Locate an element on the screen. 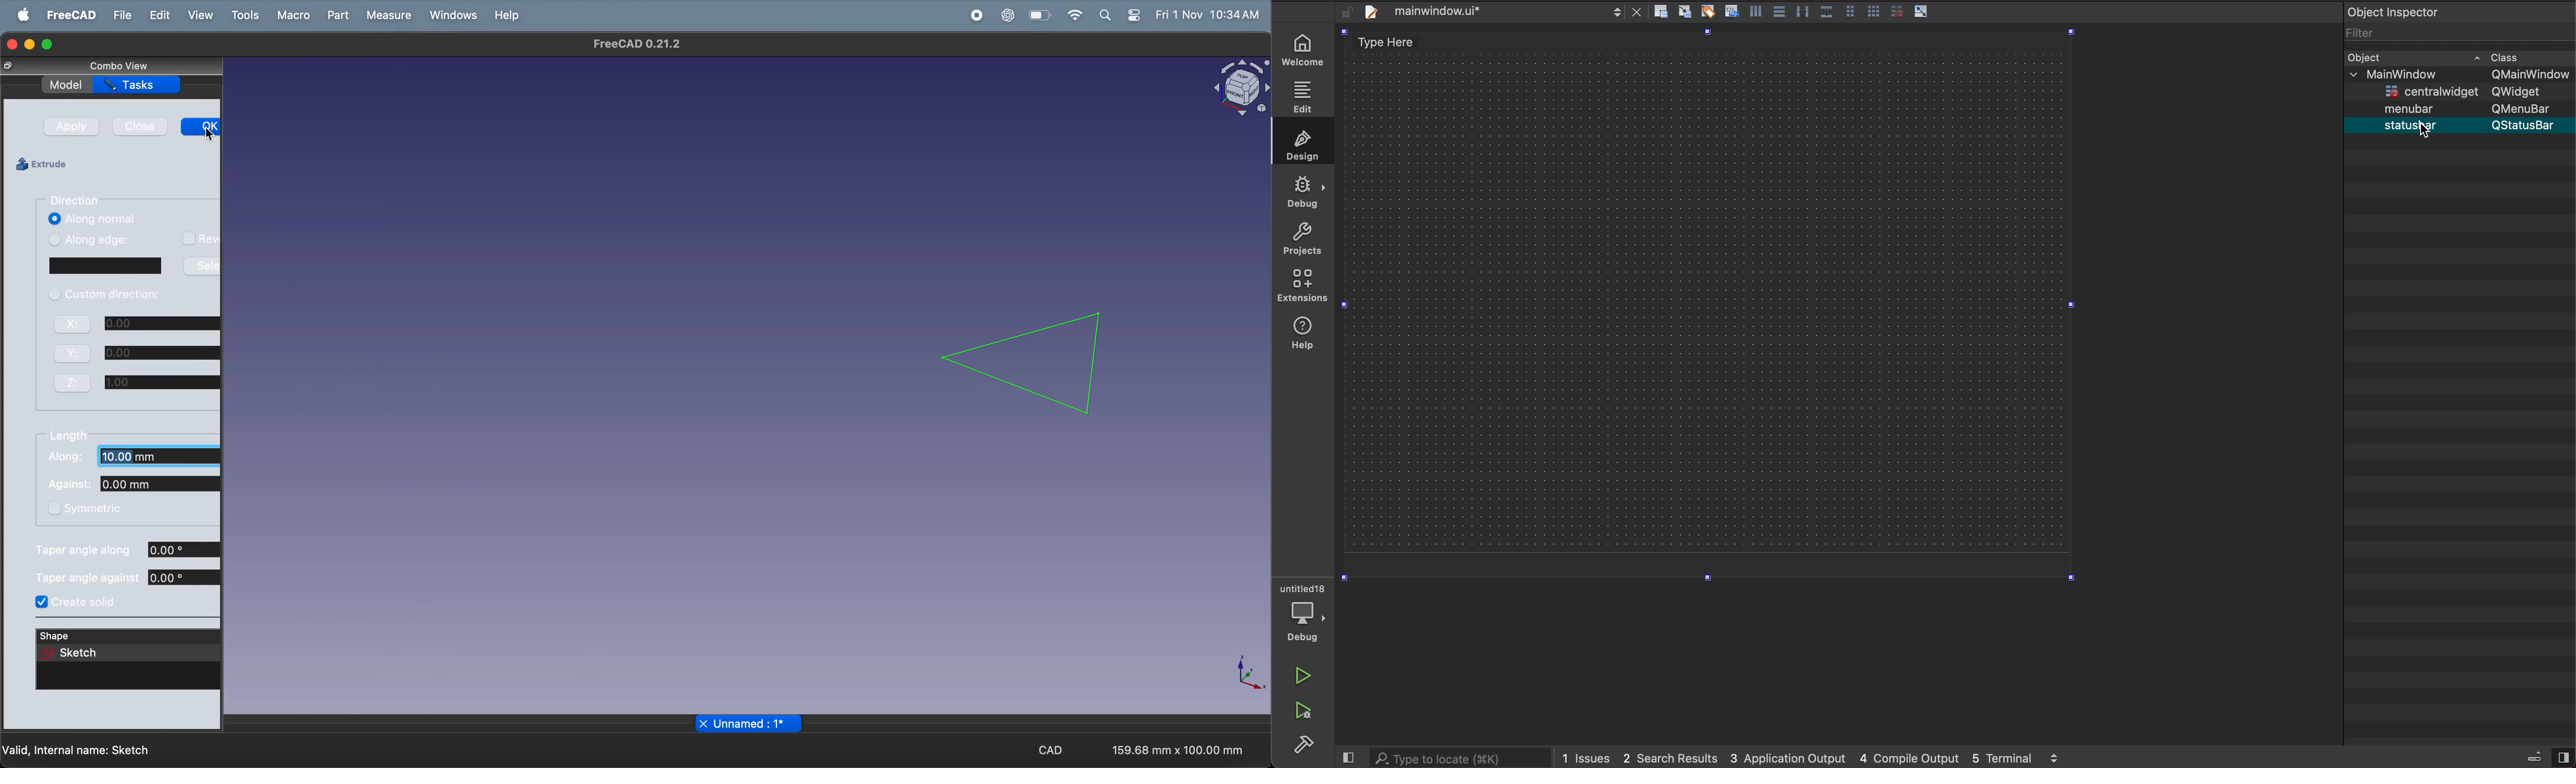 The width and height of the screenshot is (2576, 784). menubar Qmenubar is located at coordinates (2469, 109).